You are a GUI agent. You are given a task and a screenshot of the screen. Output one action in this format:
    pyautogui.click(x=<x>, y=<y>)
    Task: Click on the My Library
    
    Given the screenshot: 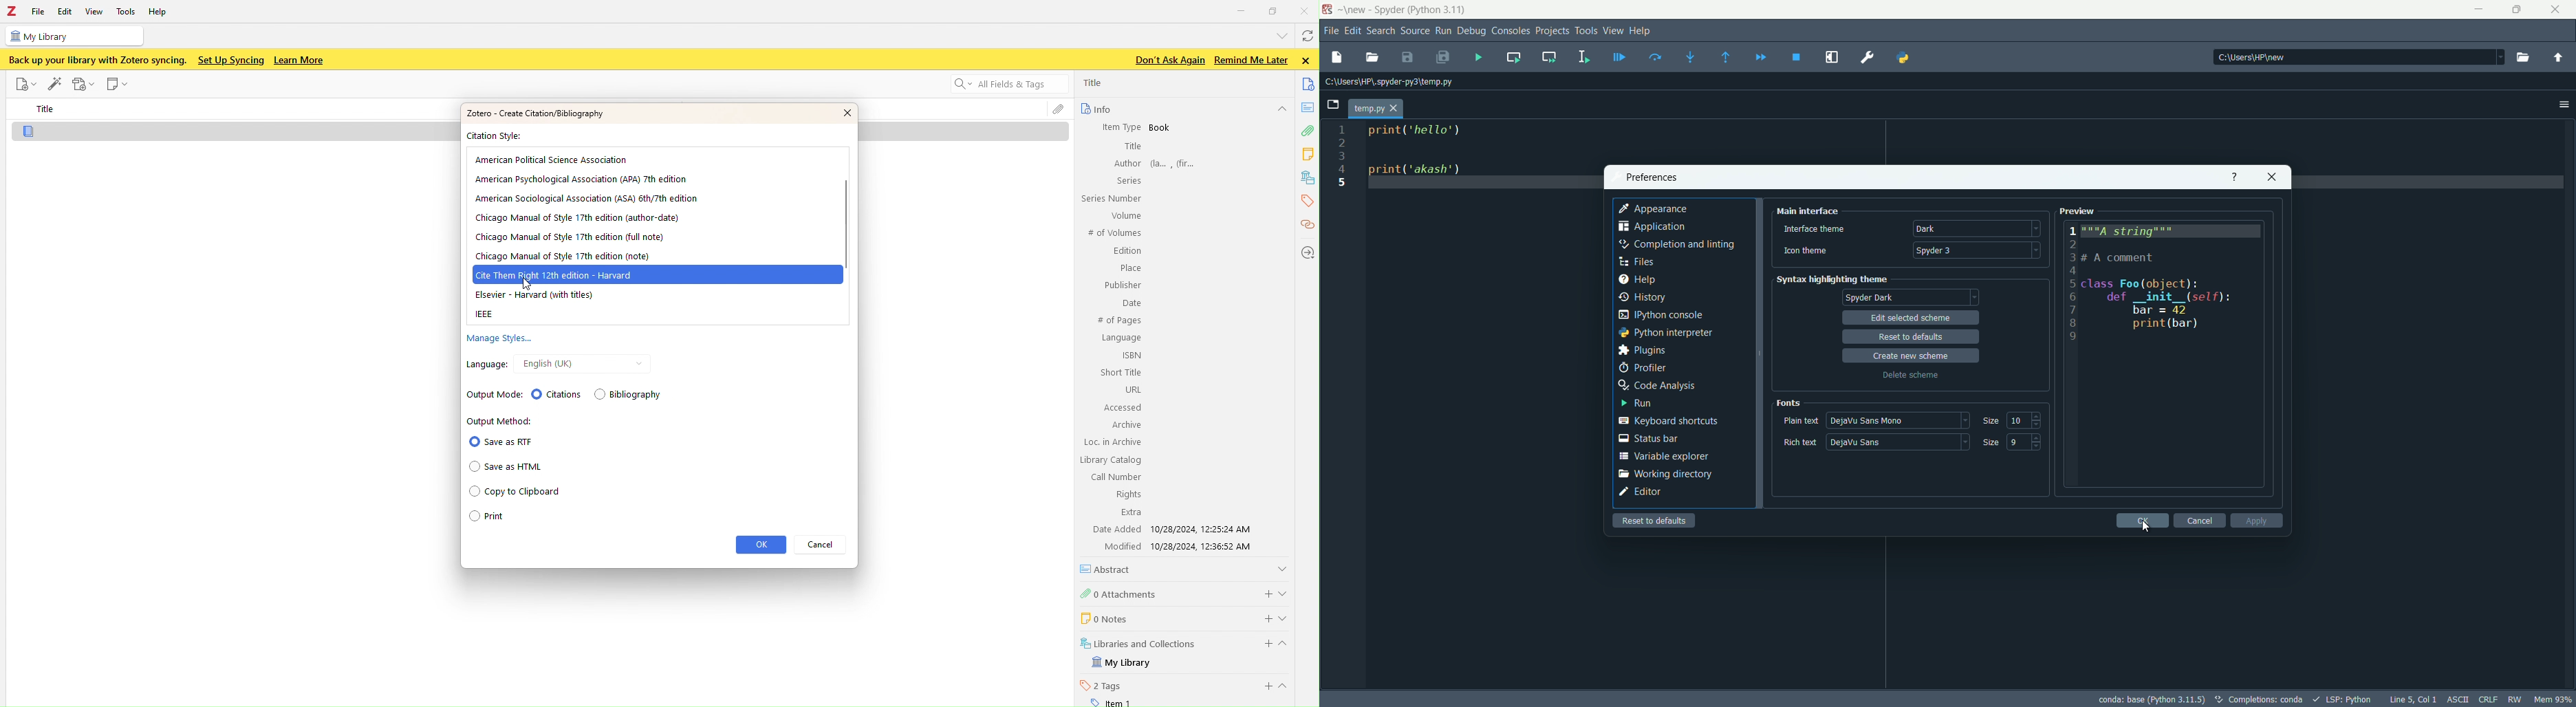 What is the action you would take?
    pyautogui.click(x=1123, y=663)
    